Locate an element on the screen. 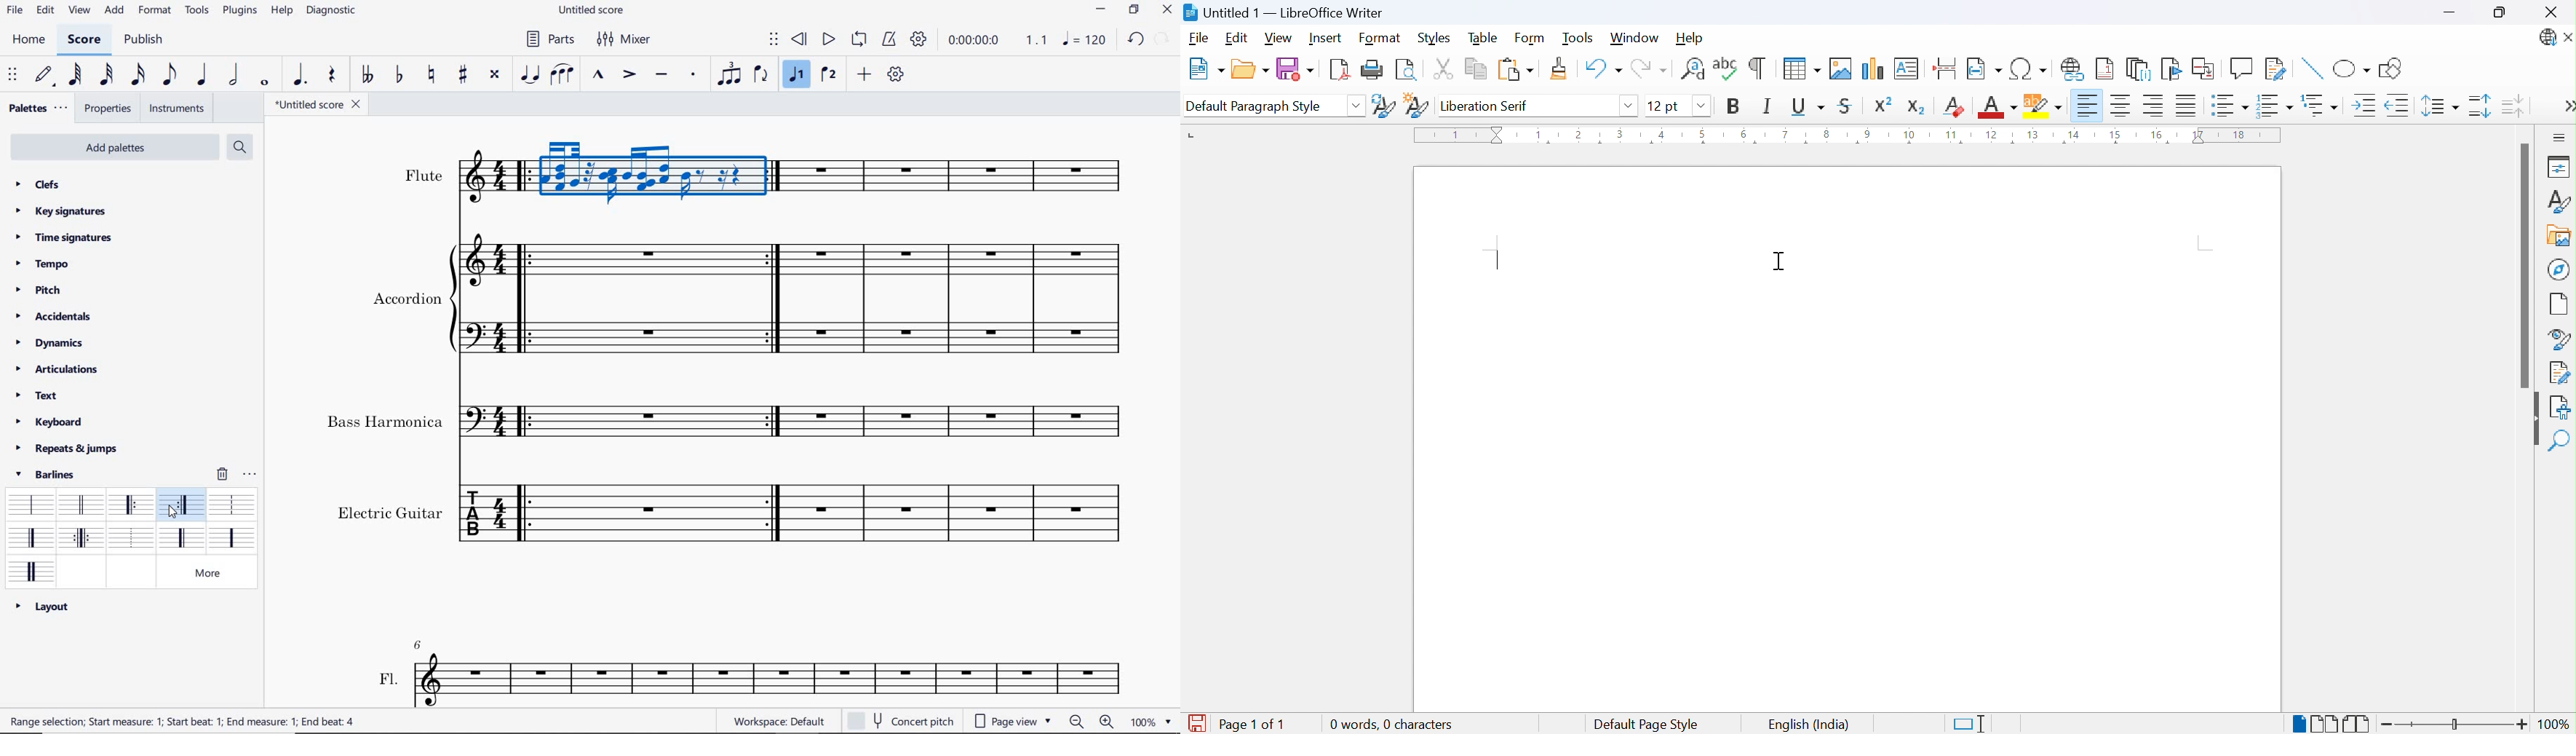  Styles is located at coordinates (2560, 202).